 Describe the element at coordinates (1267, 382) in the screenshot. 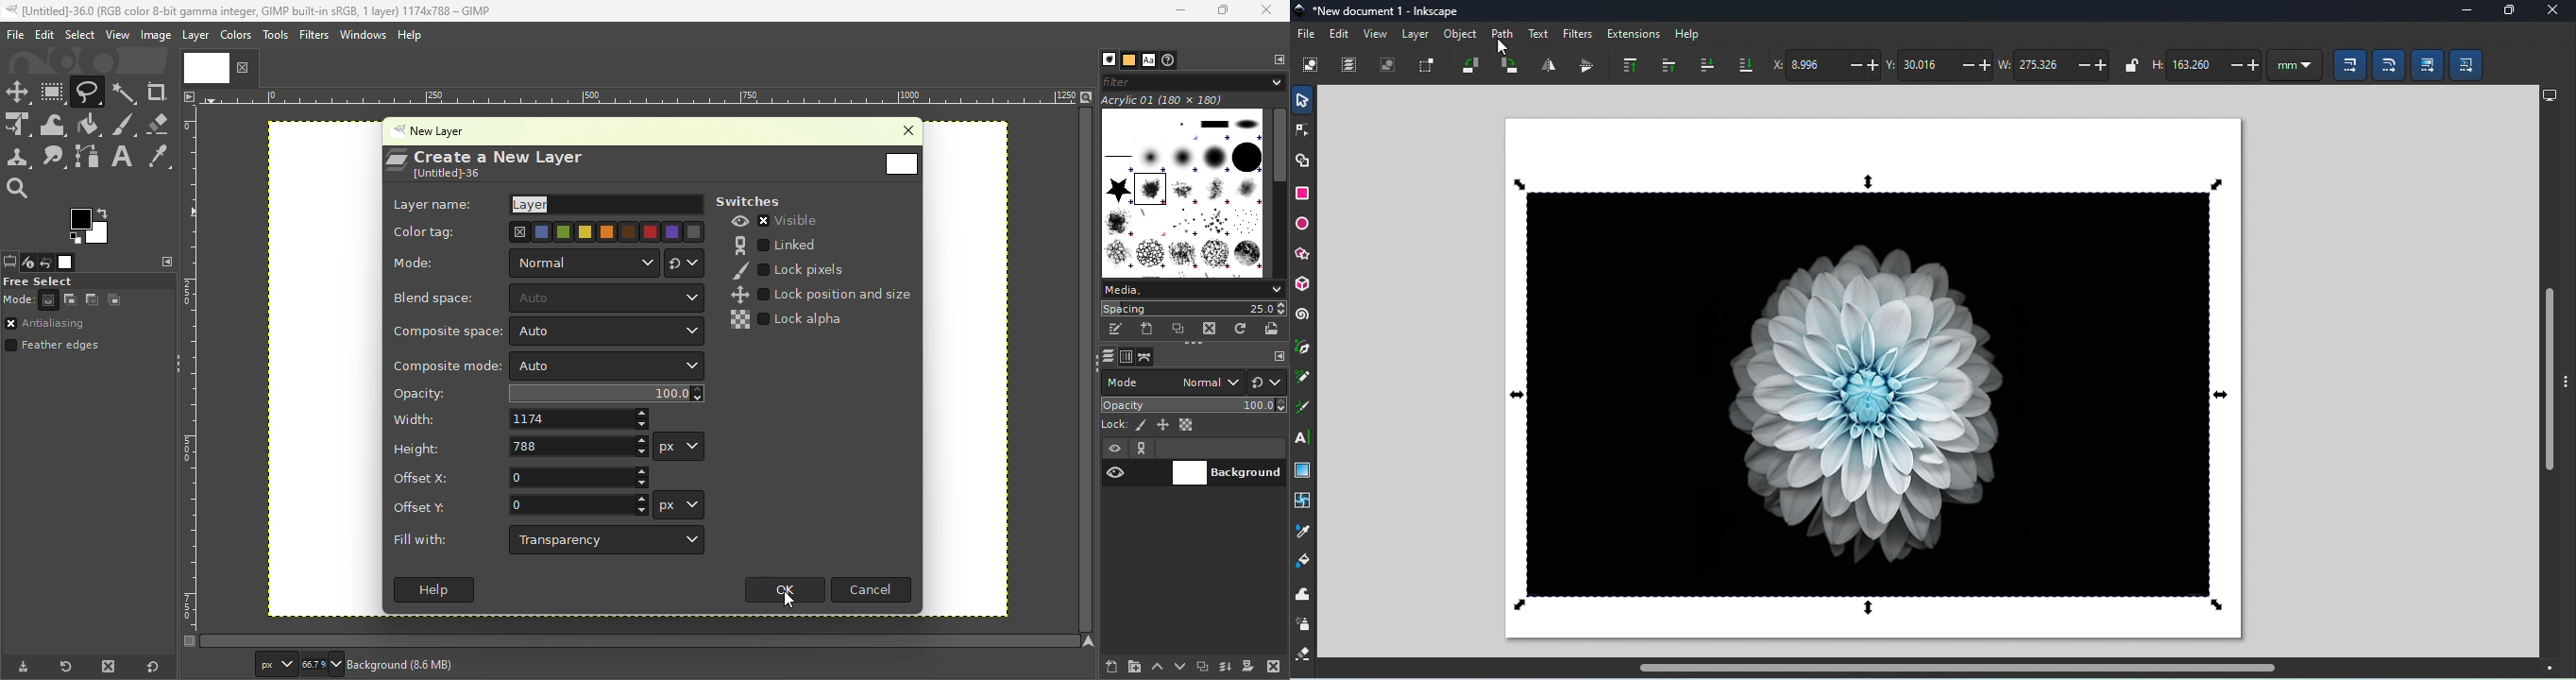

I see `Switch to another group of modes` at that location.